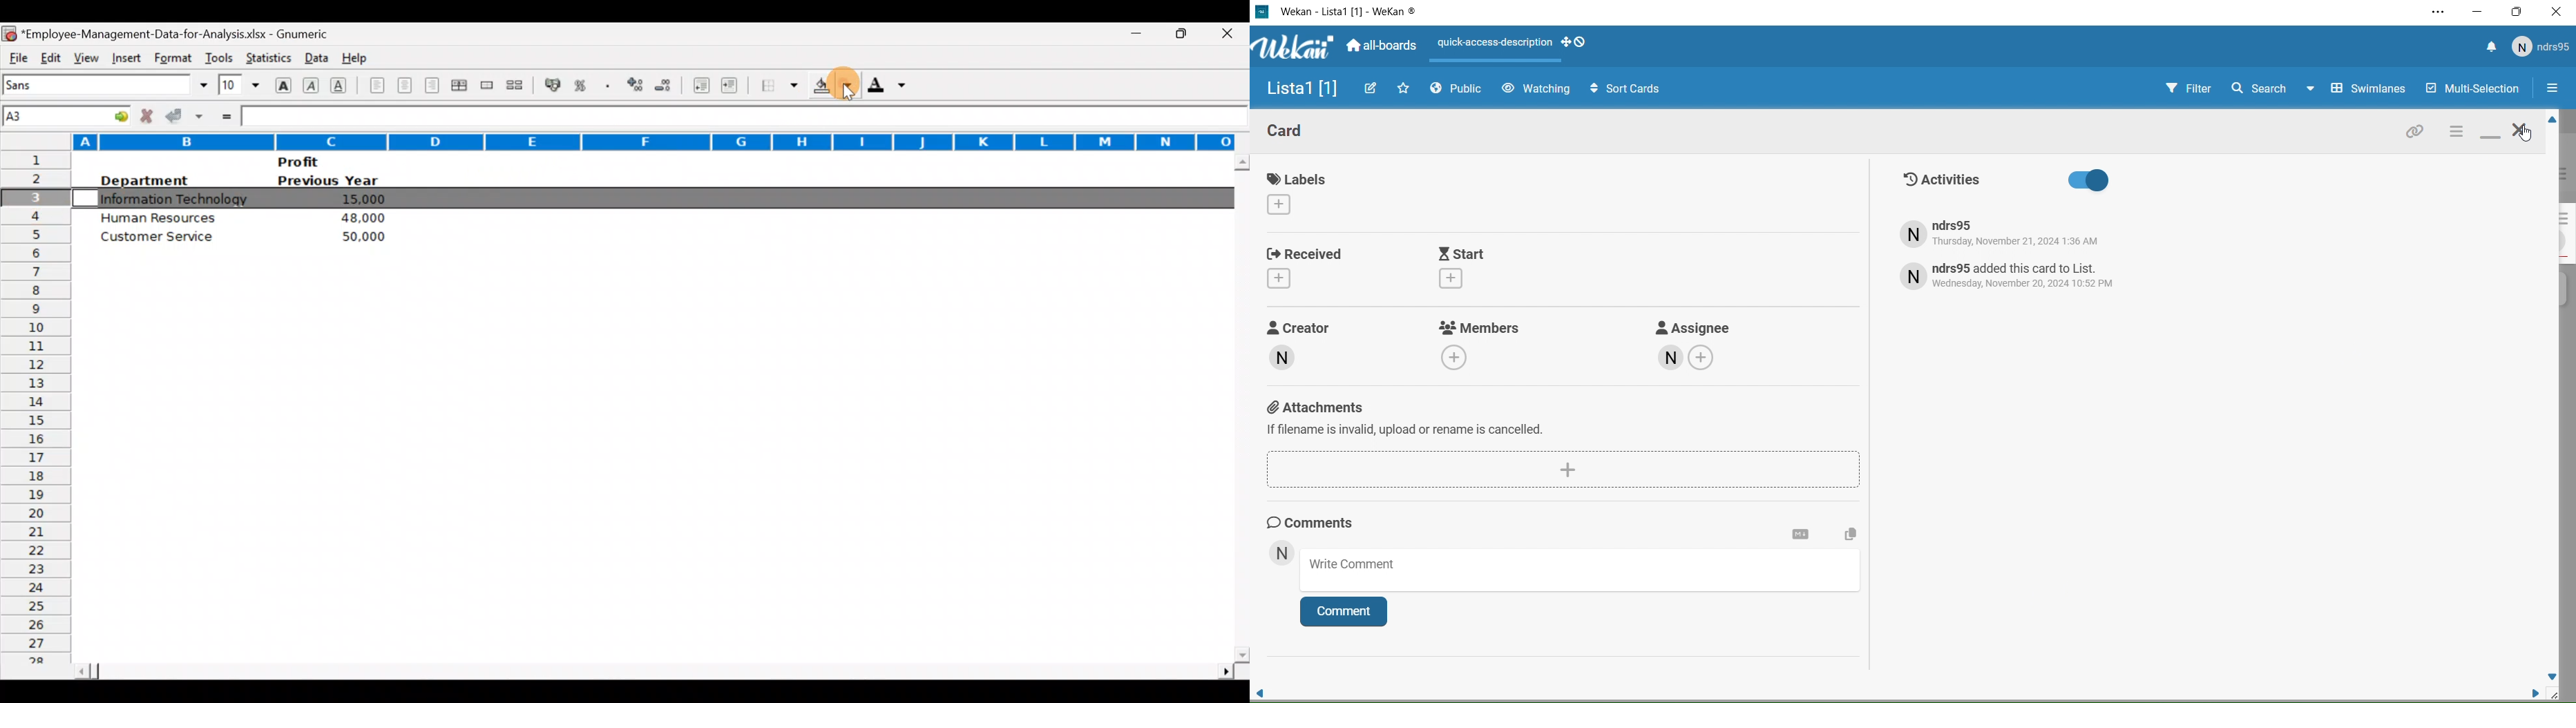 The width and height of the screenshot is (2576, 728). I want to click on Box, so click(2518, 12).